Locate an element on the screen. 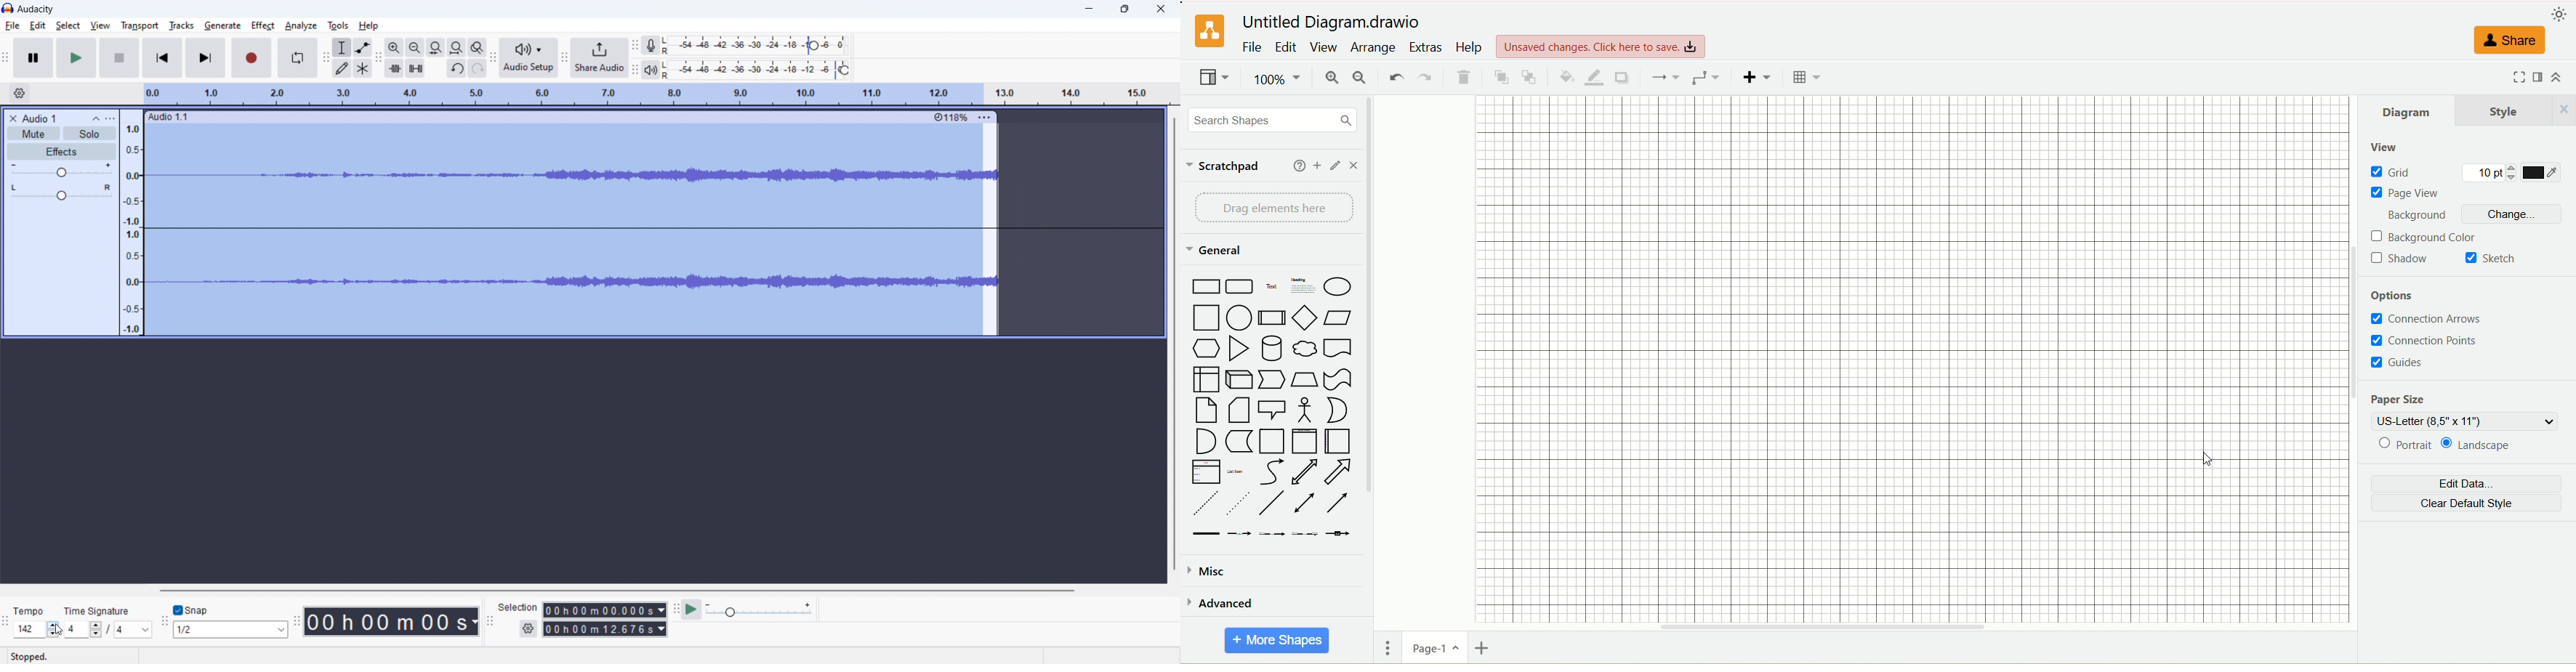  More options is located at coordinates (985, 117).